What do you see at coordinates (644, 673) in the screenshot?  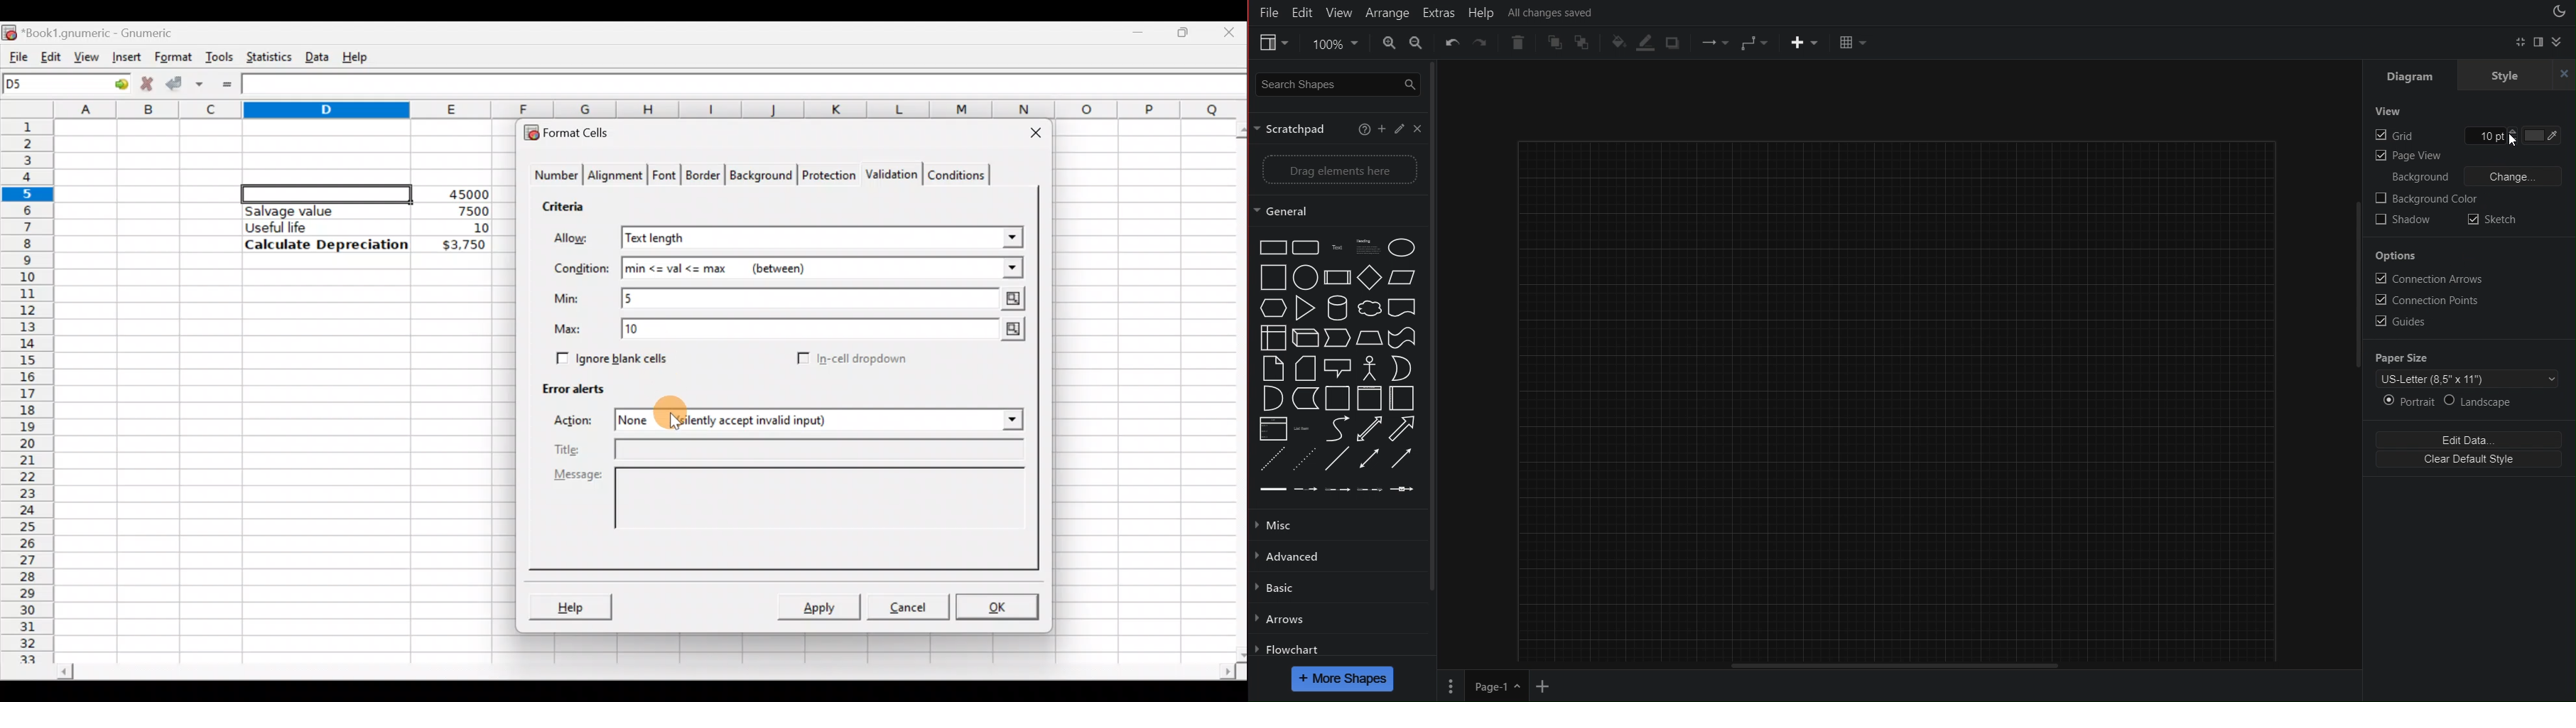 I see `Scroll bar` at bounding box center [644, 673].